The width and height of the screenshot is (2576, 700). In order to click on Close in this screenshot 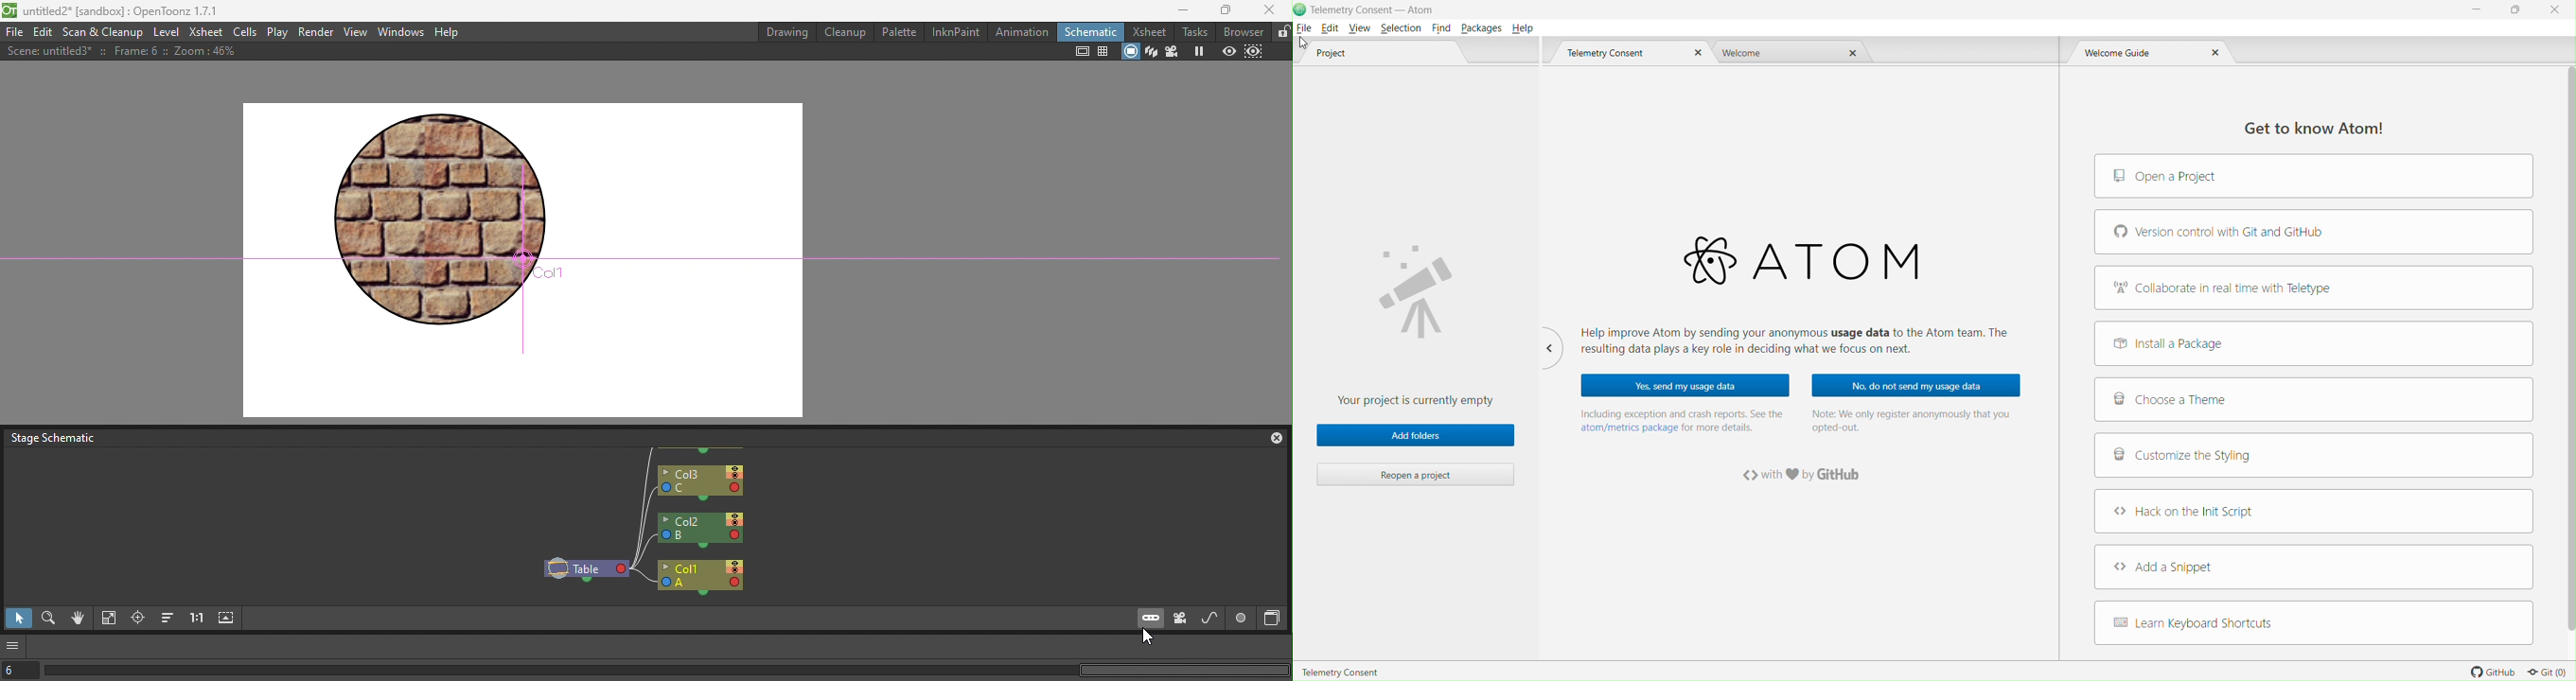, I will do `click(2215, 56)`.